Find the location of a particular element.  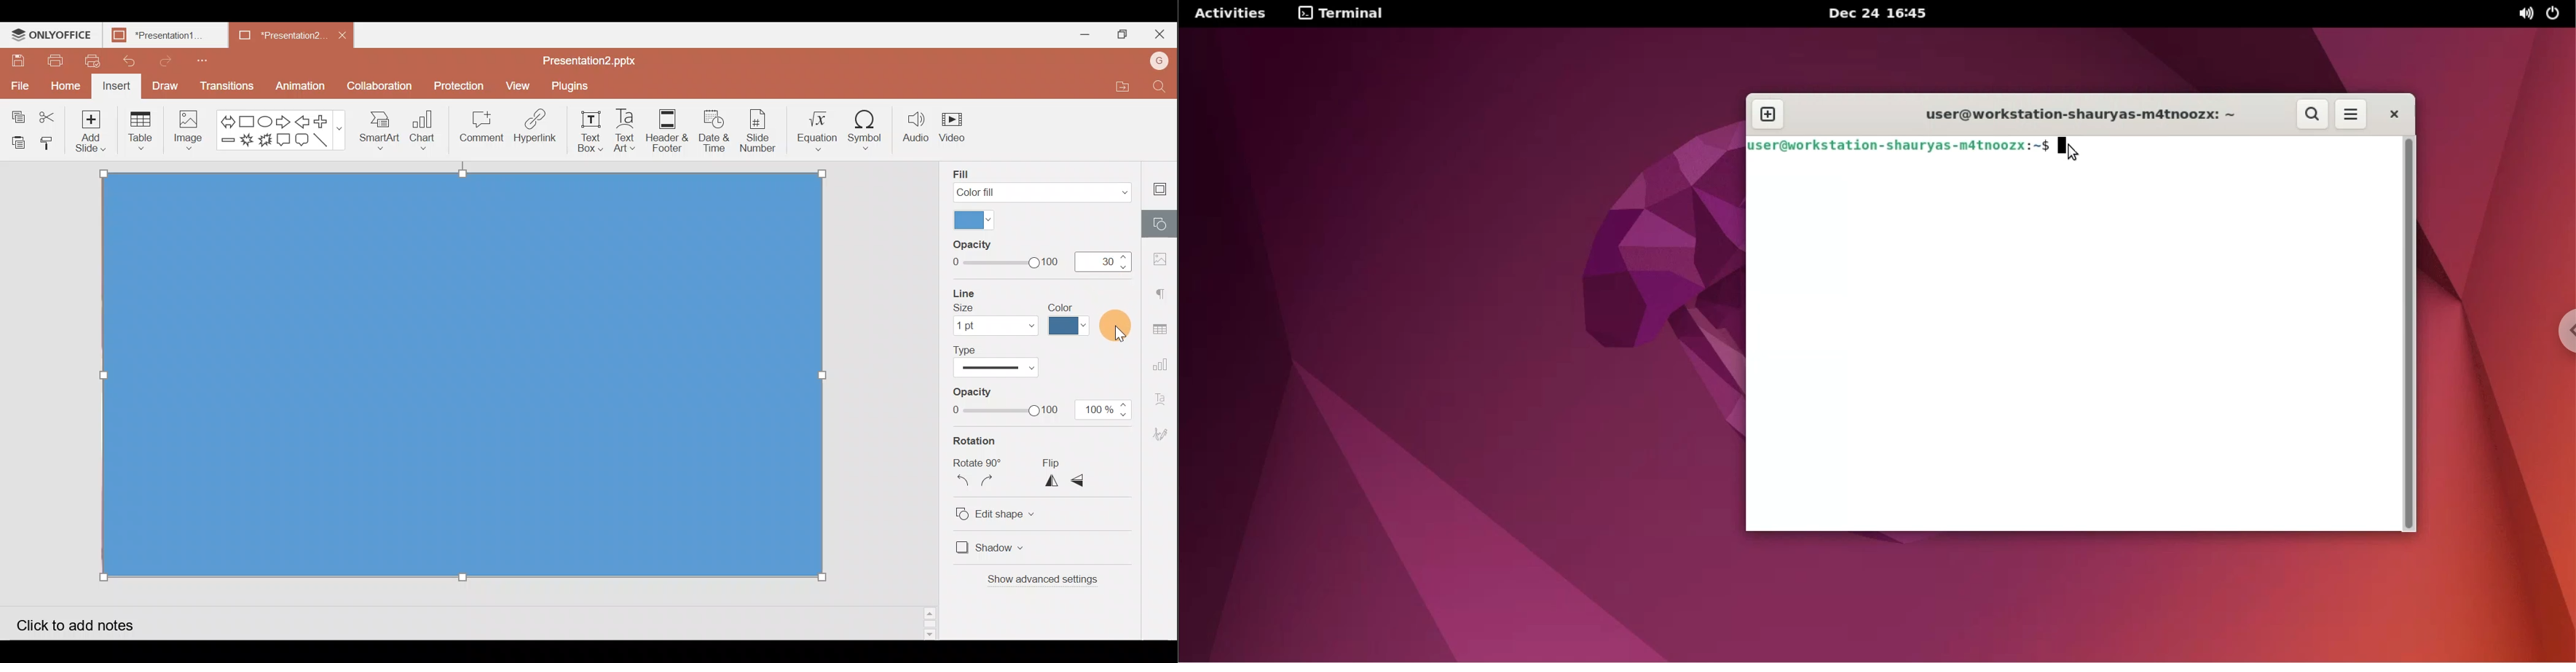

Paste is located at coordinates (17, 140).